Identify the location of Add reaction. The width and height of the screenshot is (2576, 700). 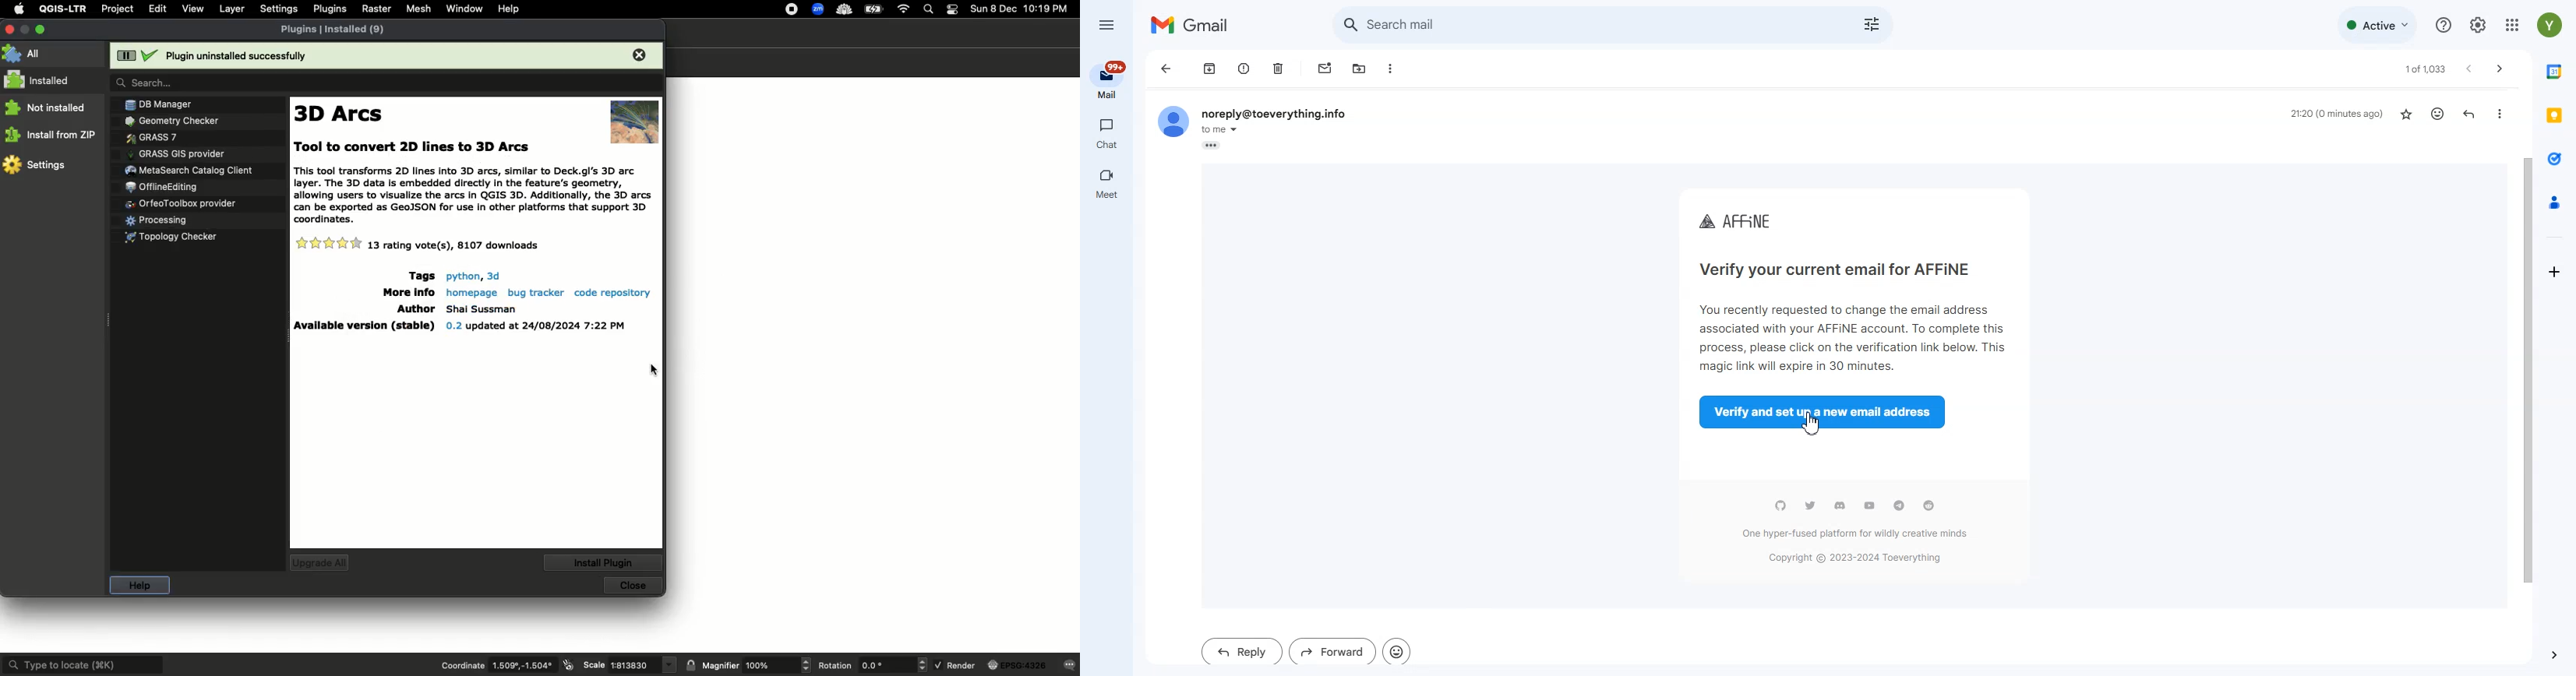
(2436, 114).